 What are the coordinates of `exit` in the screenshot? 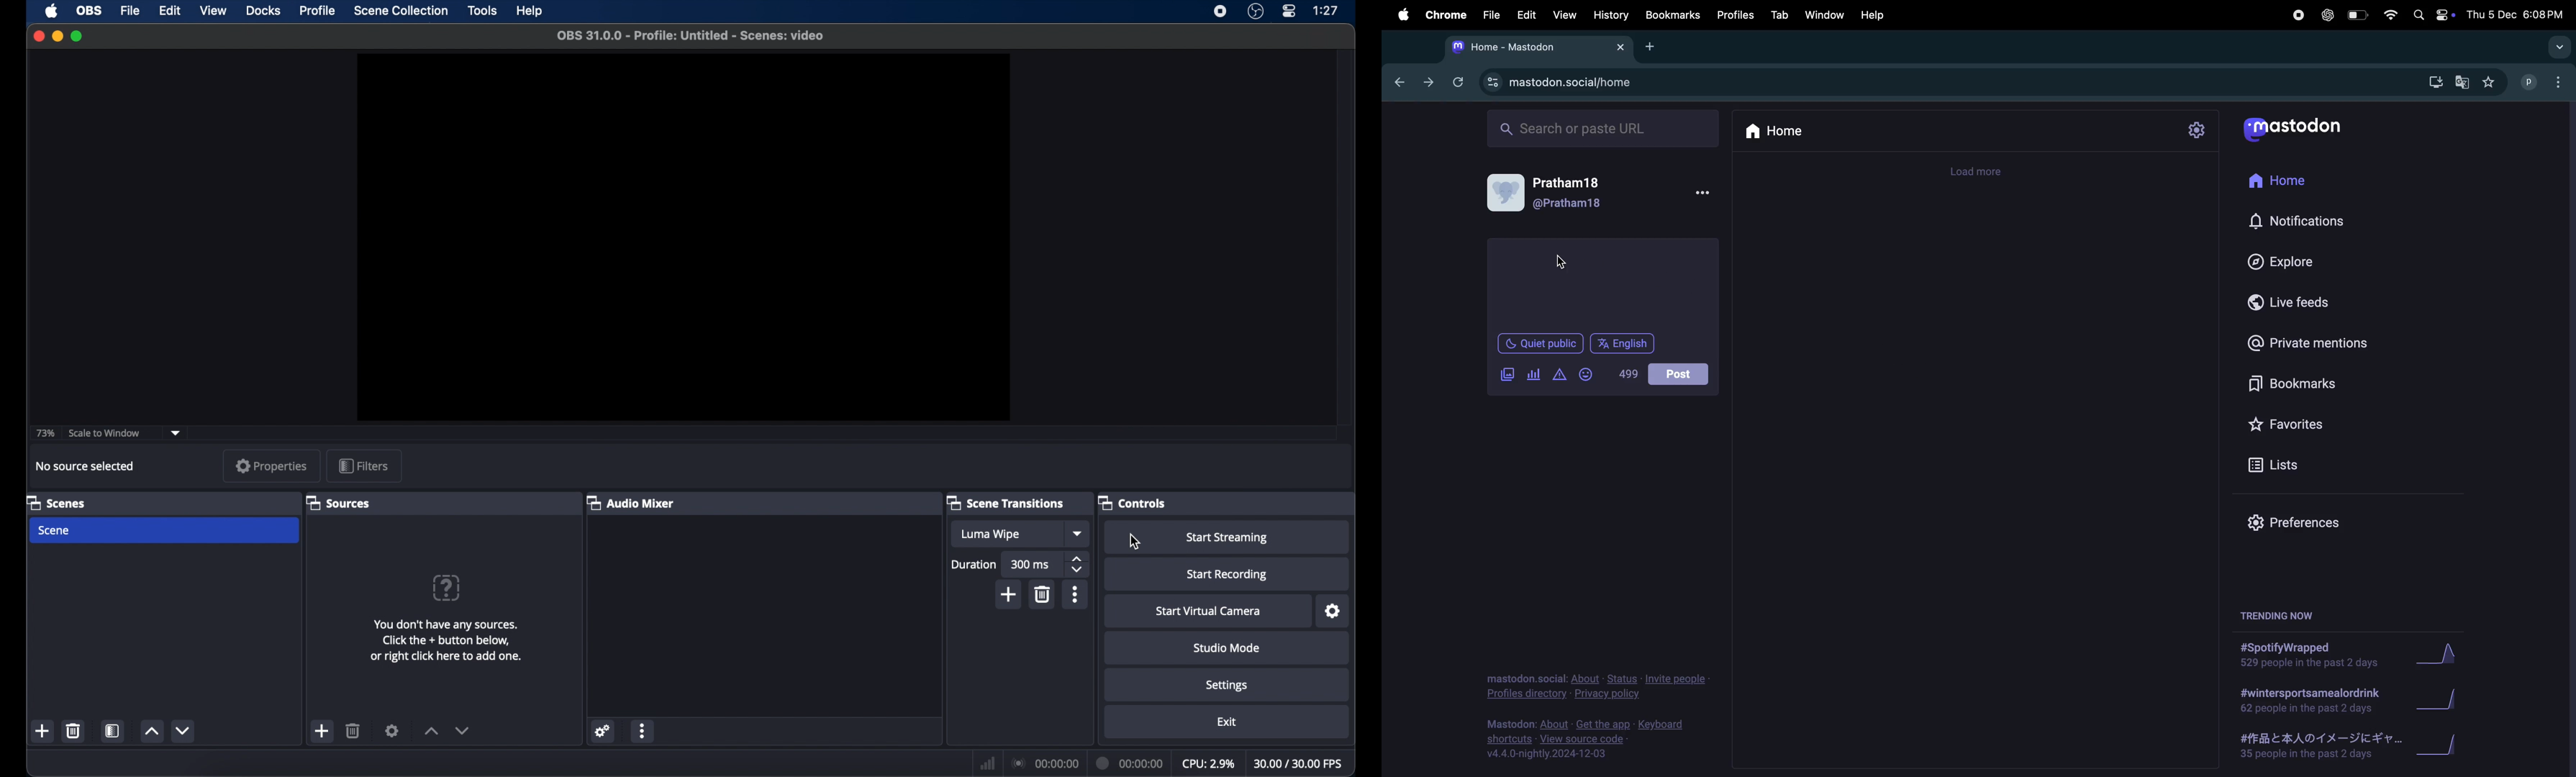 It's located at (1226, 722).